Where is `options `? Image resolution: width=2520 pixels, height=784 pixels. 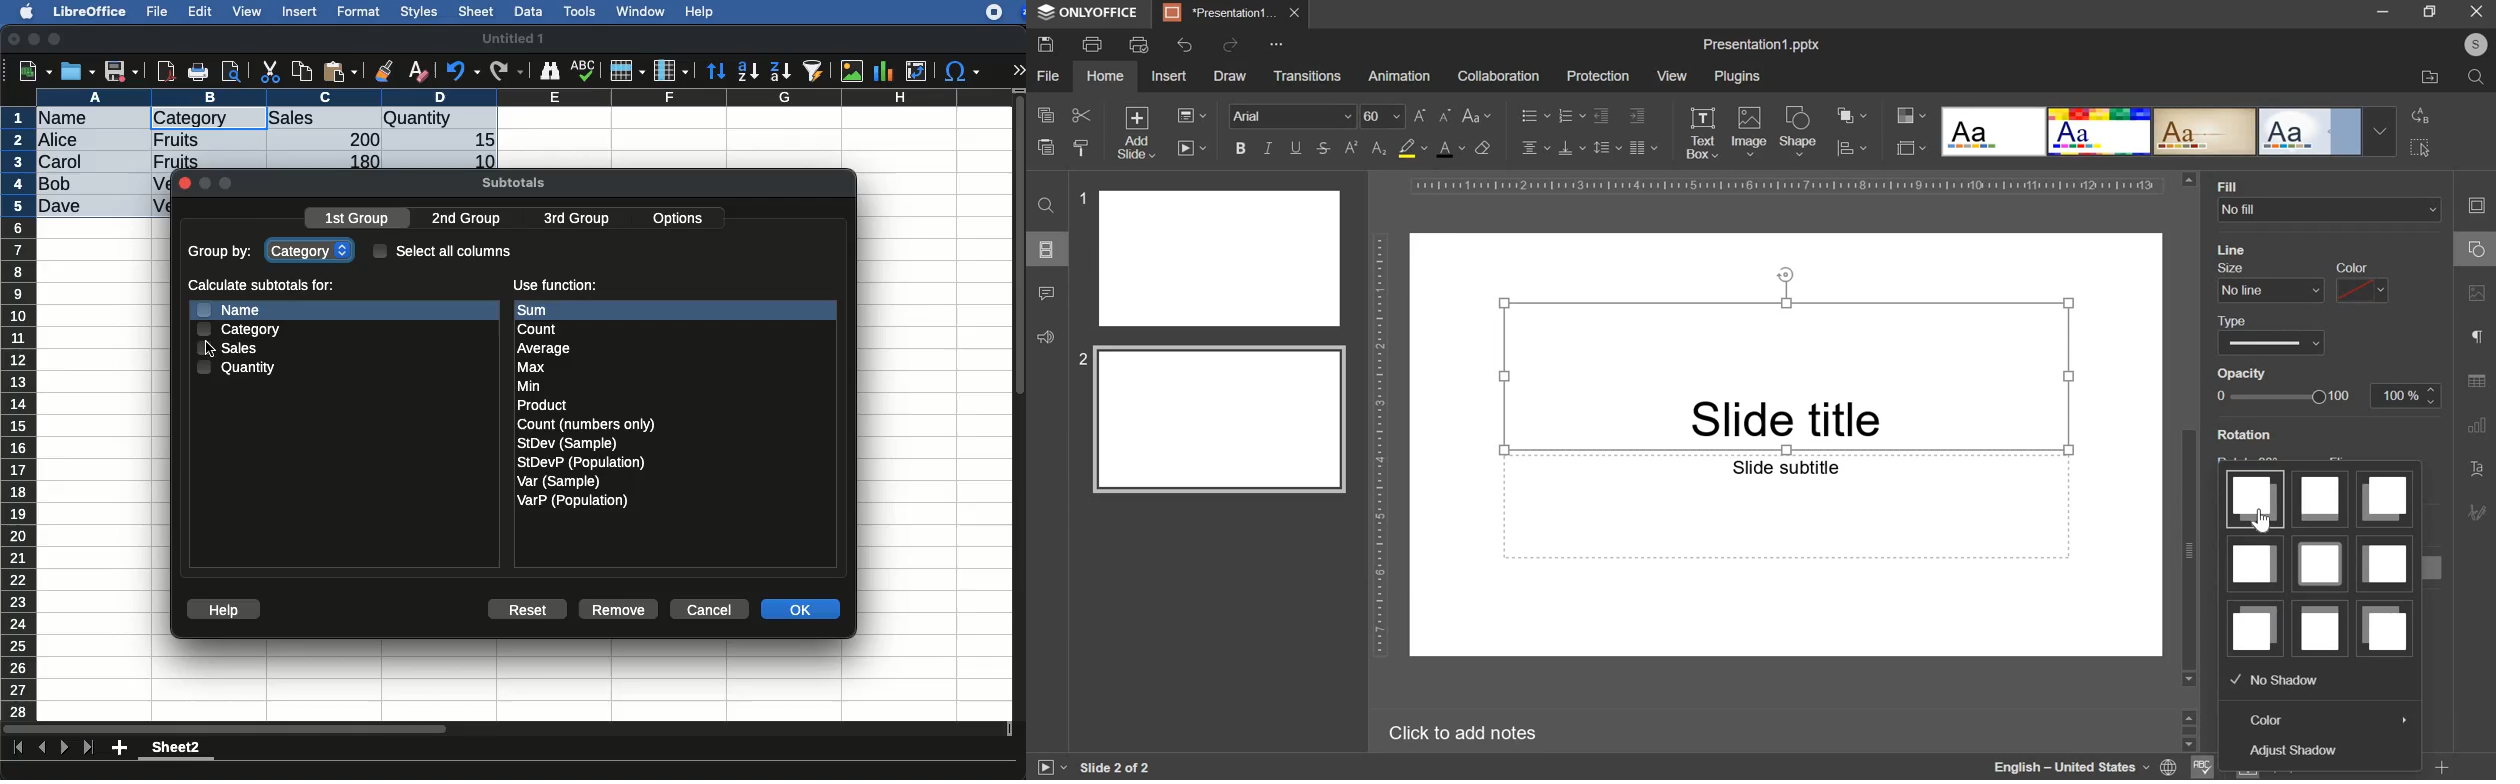 options  is located at coordinates (680, 215).